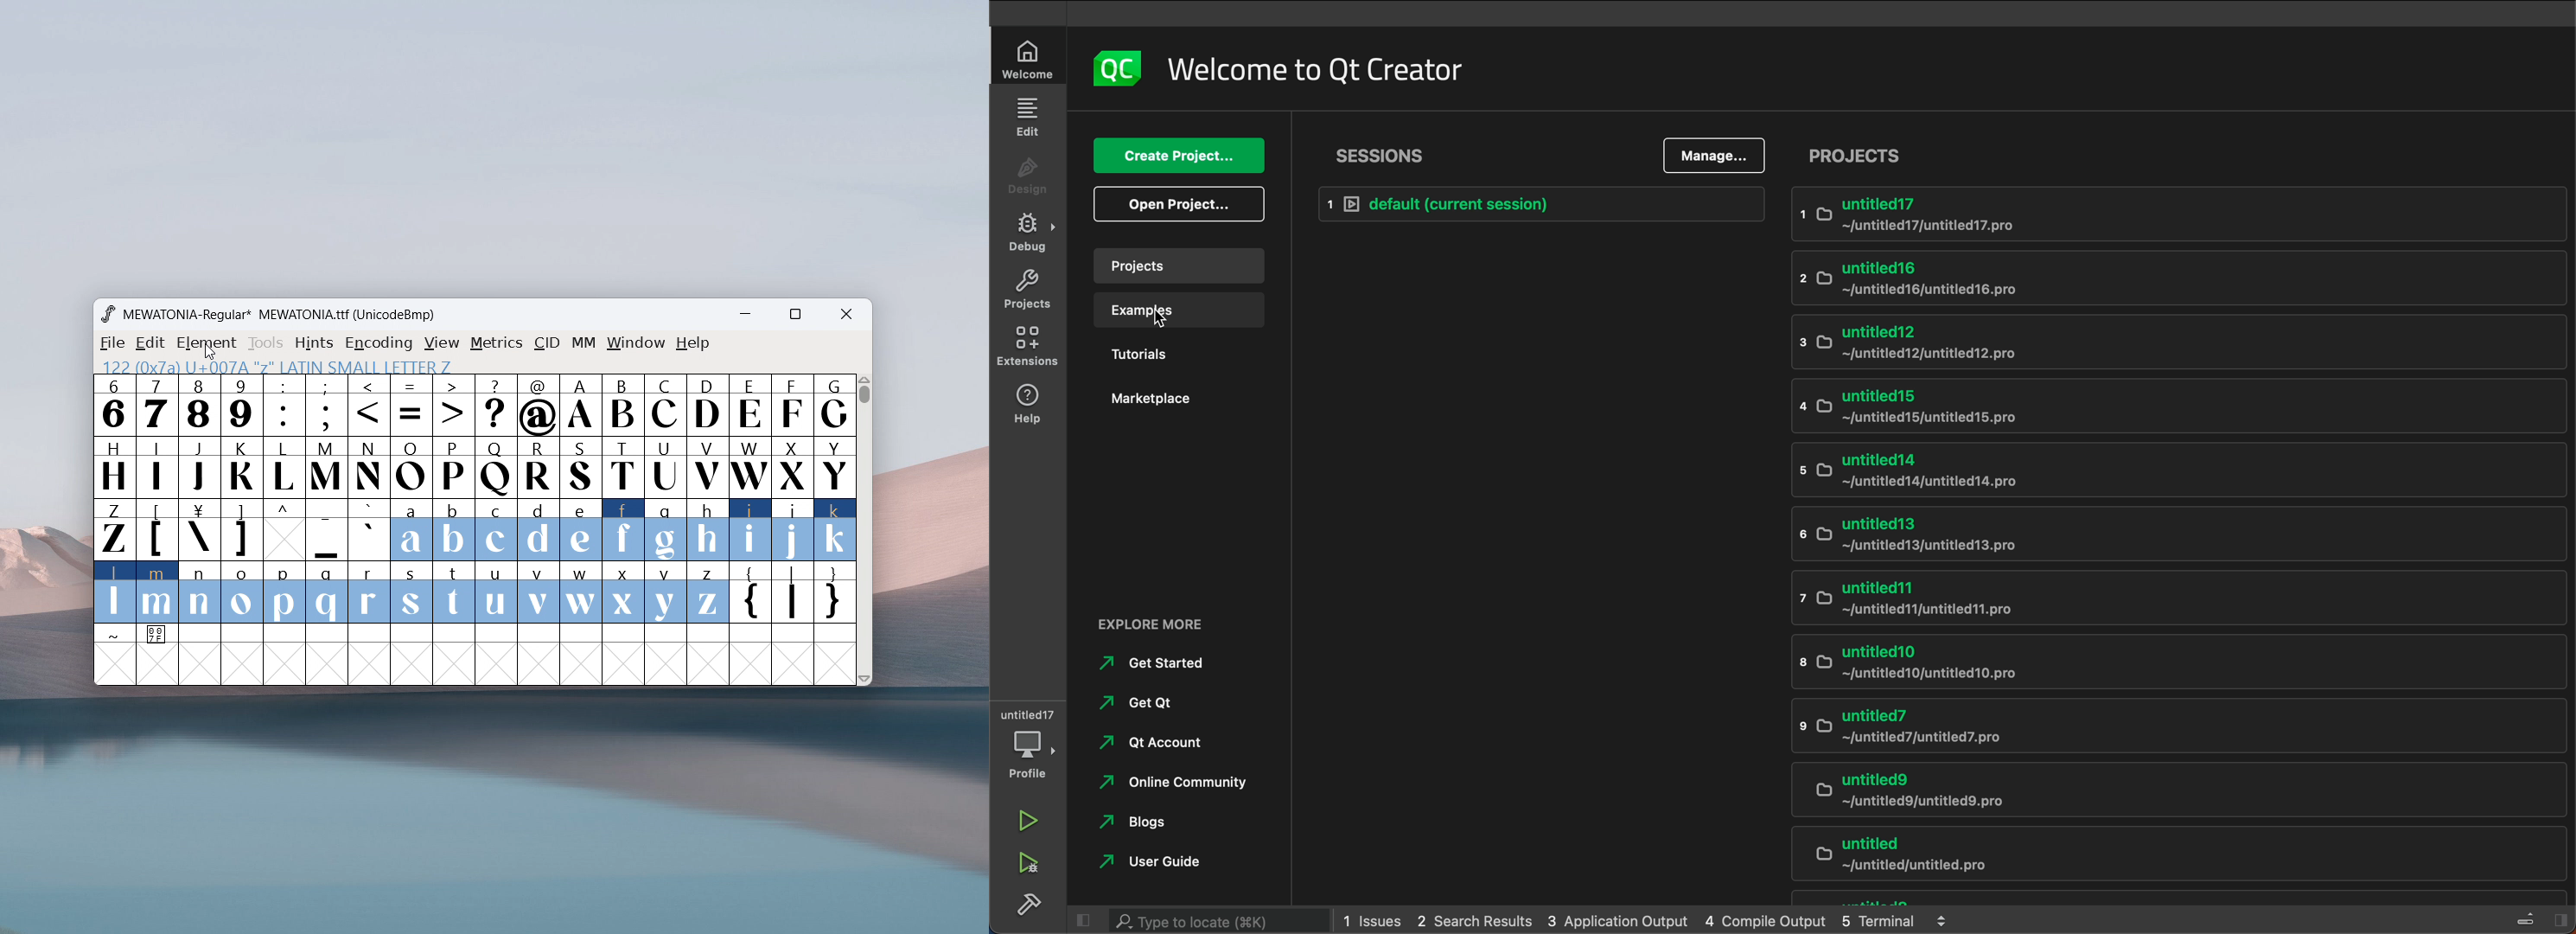 This screenshot has height=952, width=2576. What do you see at coordinates (316, 342) in the screenshot?
I see `hints` at bounding box center [316, 342].